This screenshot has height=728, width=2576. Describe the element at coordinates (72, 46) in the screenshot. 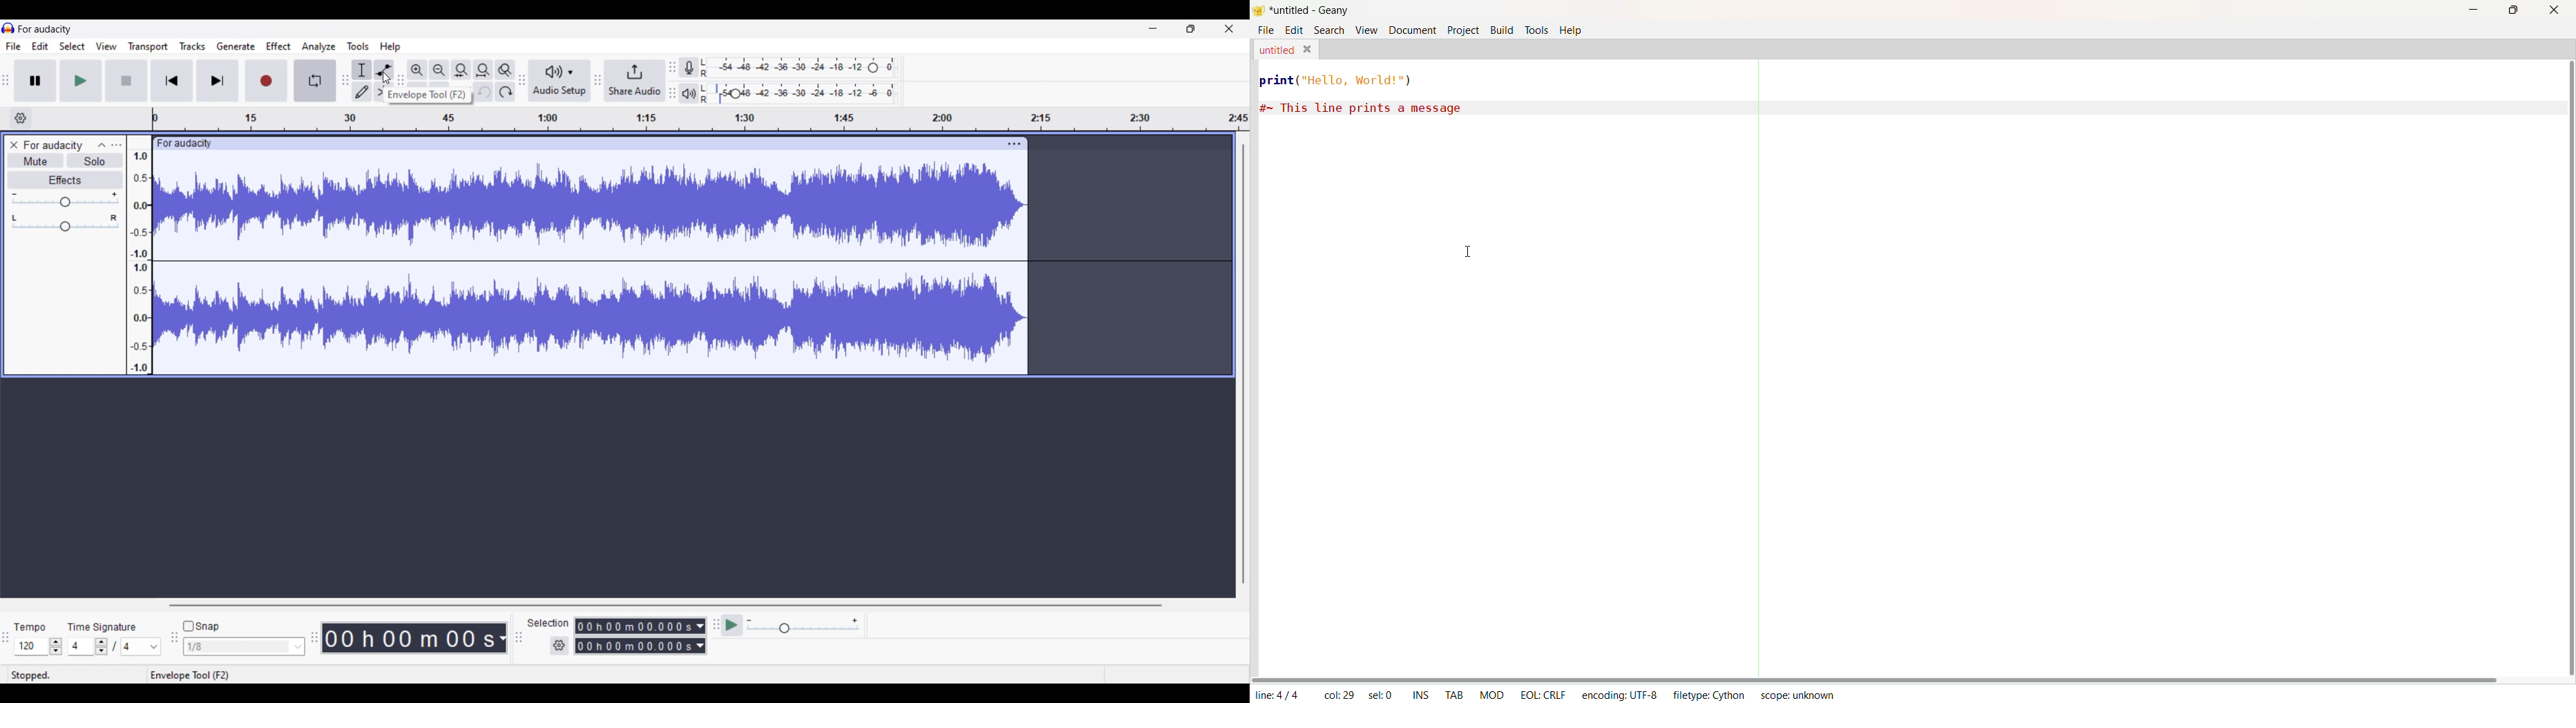

I see `Select` at that location.